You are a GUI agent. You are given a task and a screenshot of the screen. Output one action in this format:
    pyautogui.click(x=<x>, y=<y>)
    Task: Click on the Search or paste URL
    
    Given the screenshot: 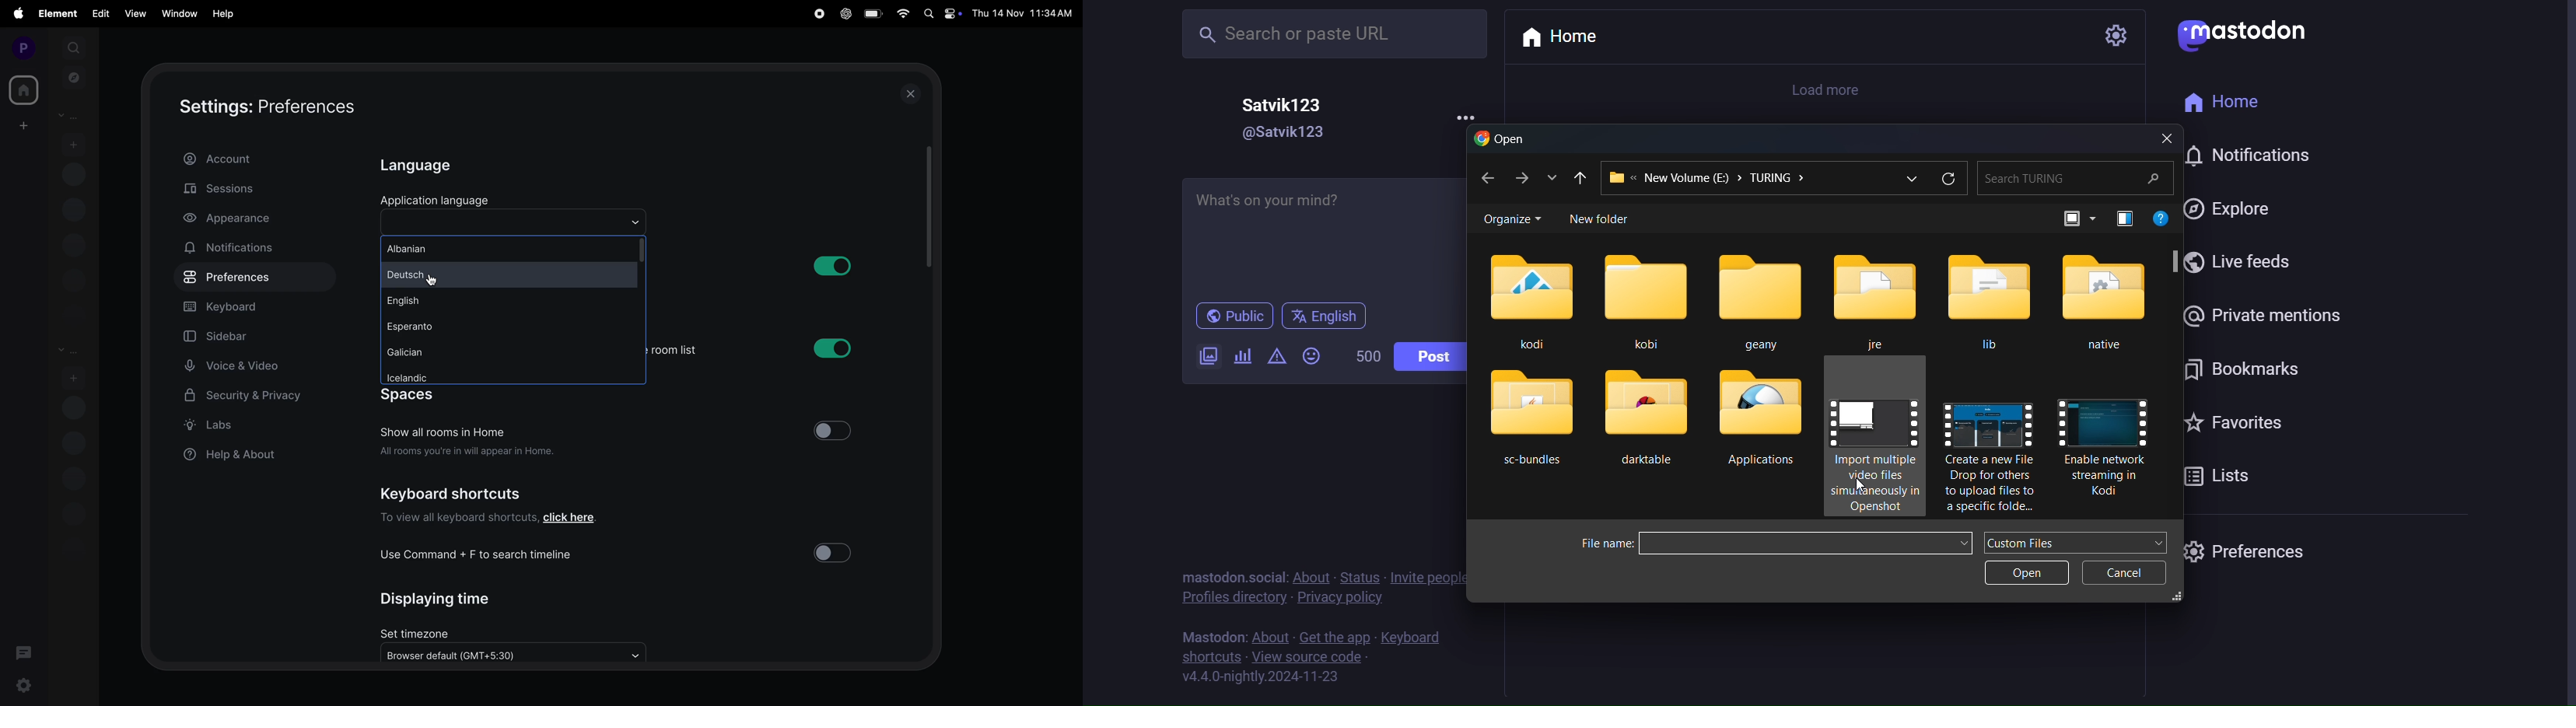 What is the action you would take?
    pyautogui.click(x=1333, y=33)
    